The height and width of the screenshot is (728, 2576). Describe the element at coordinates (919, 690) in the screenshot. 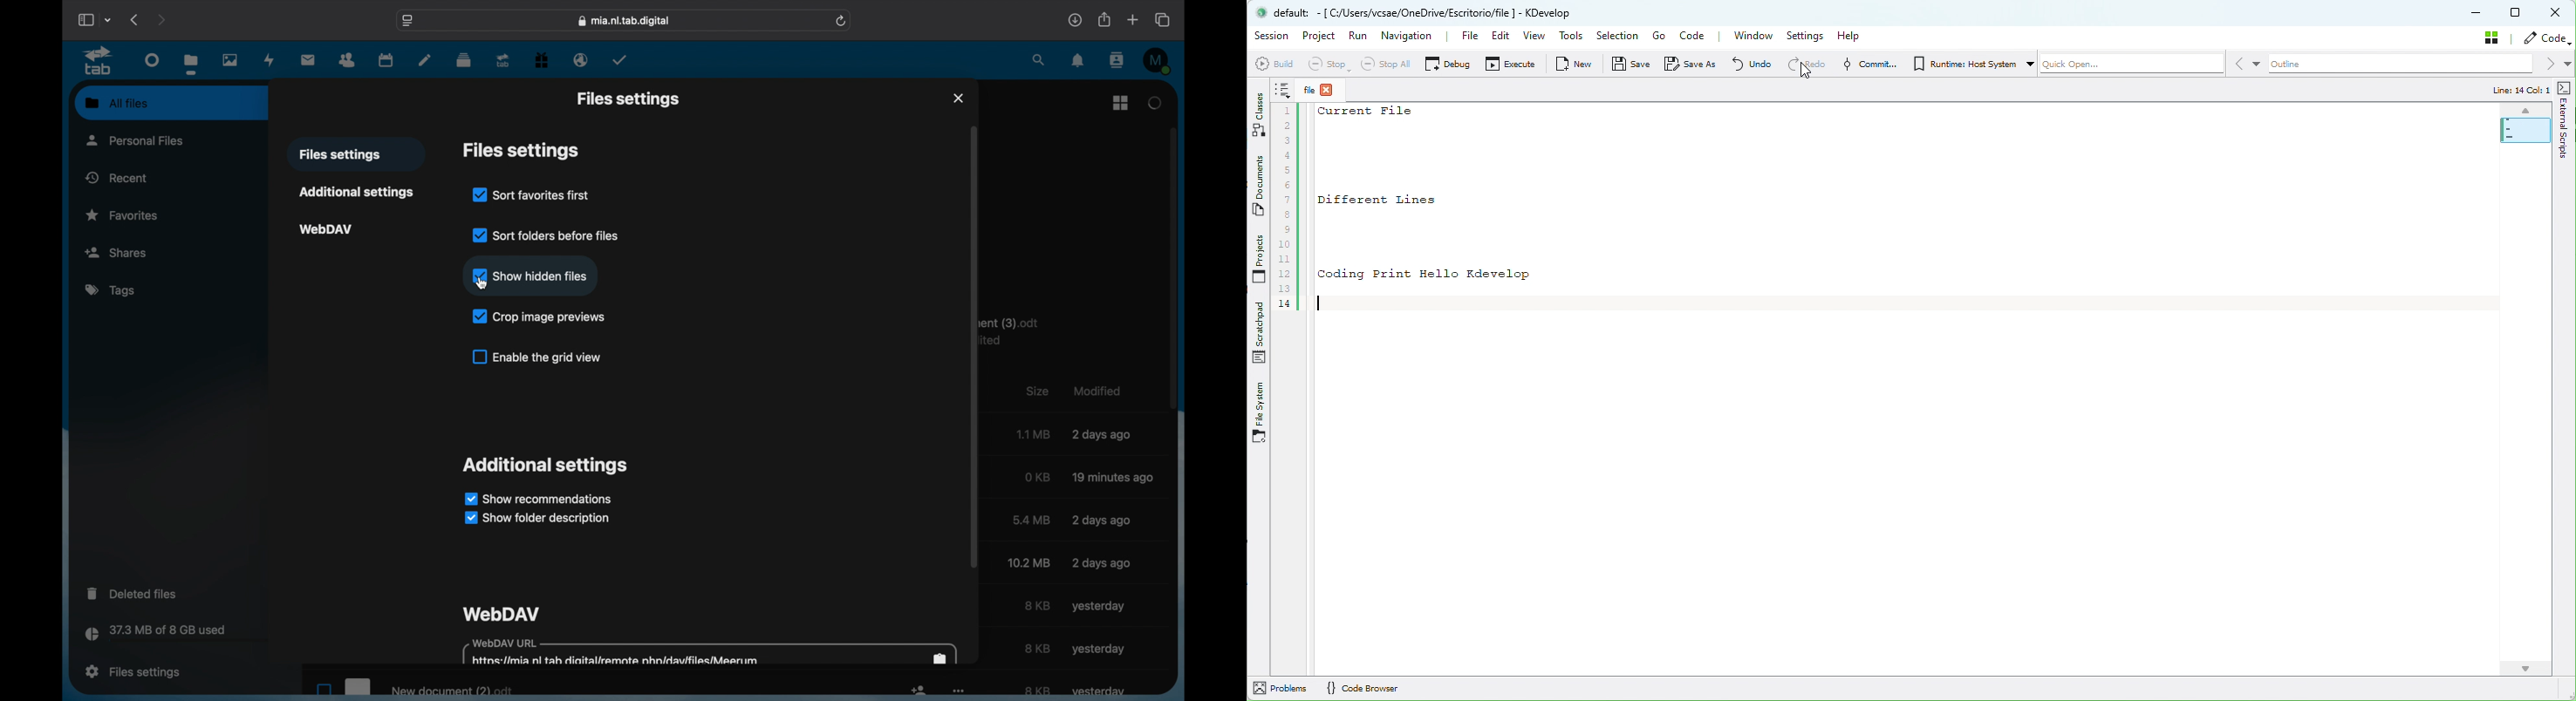

I see `icon` at that location.